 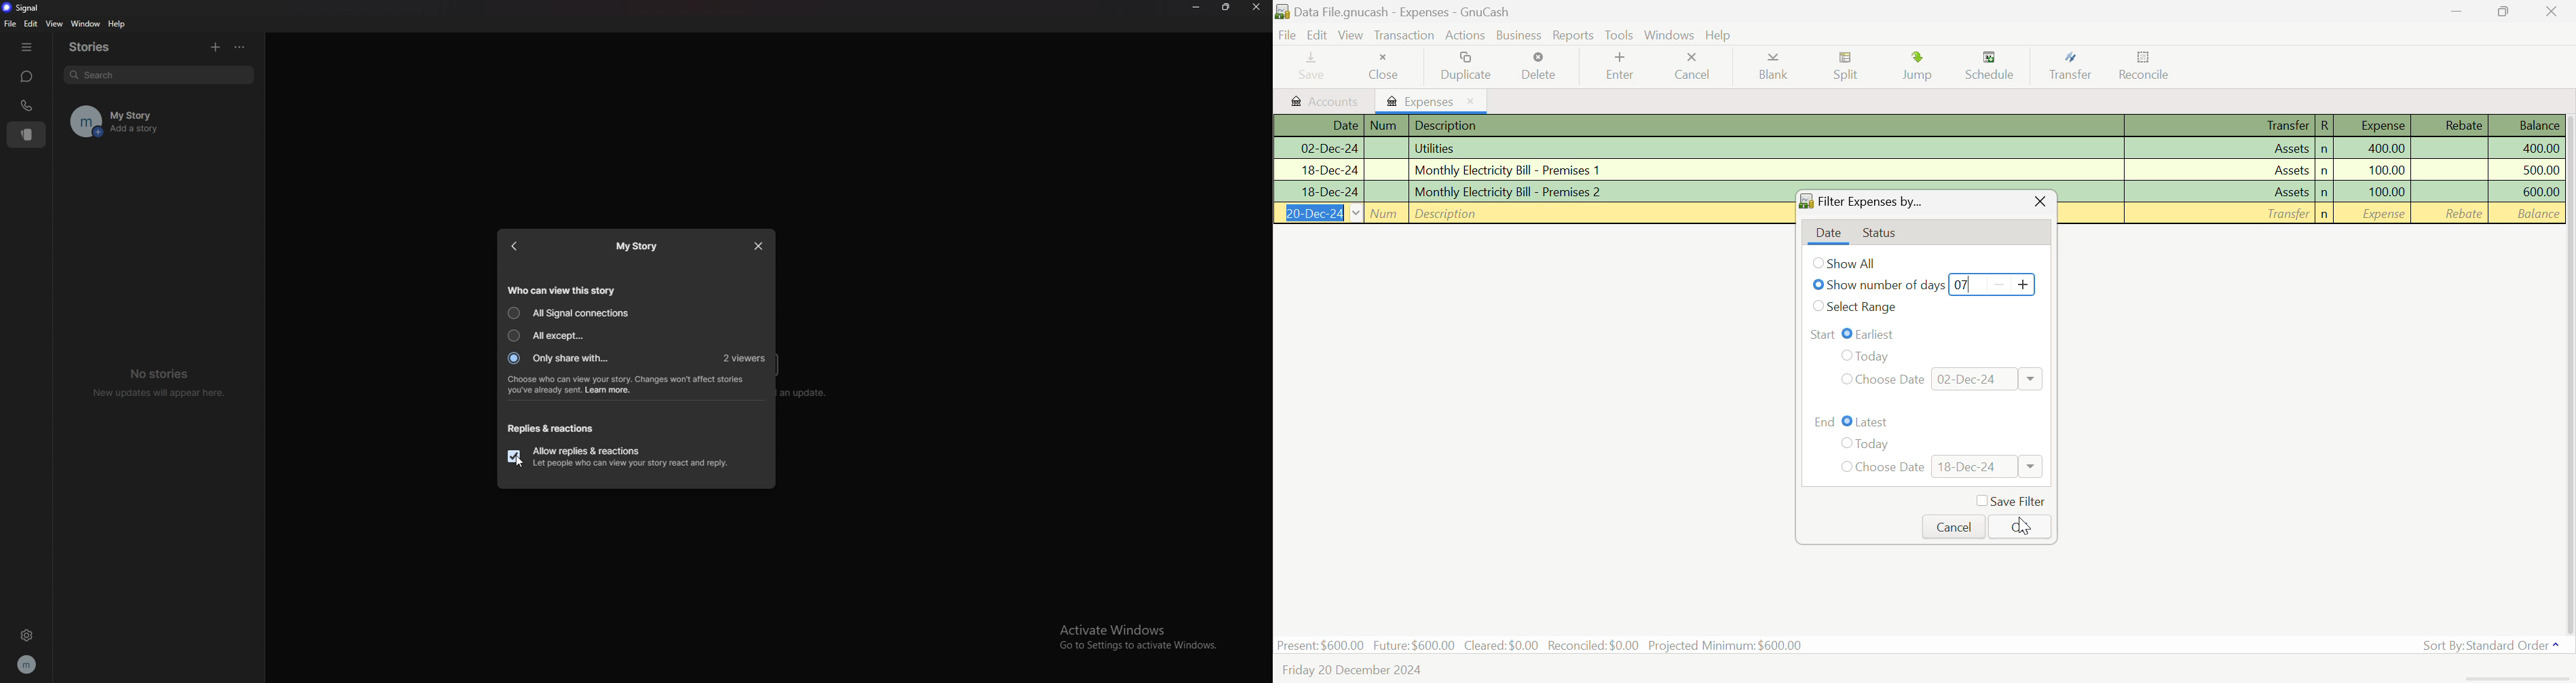 What do you see at coordinates (1880, 232) in the screenshot?
I see `Status Tab` at bounding box center [1880, 232].